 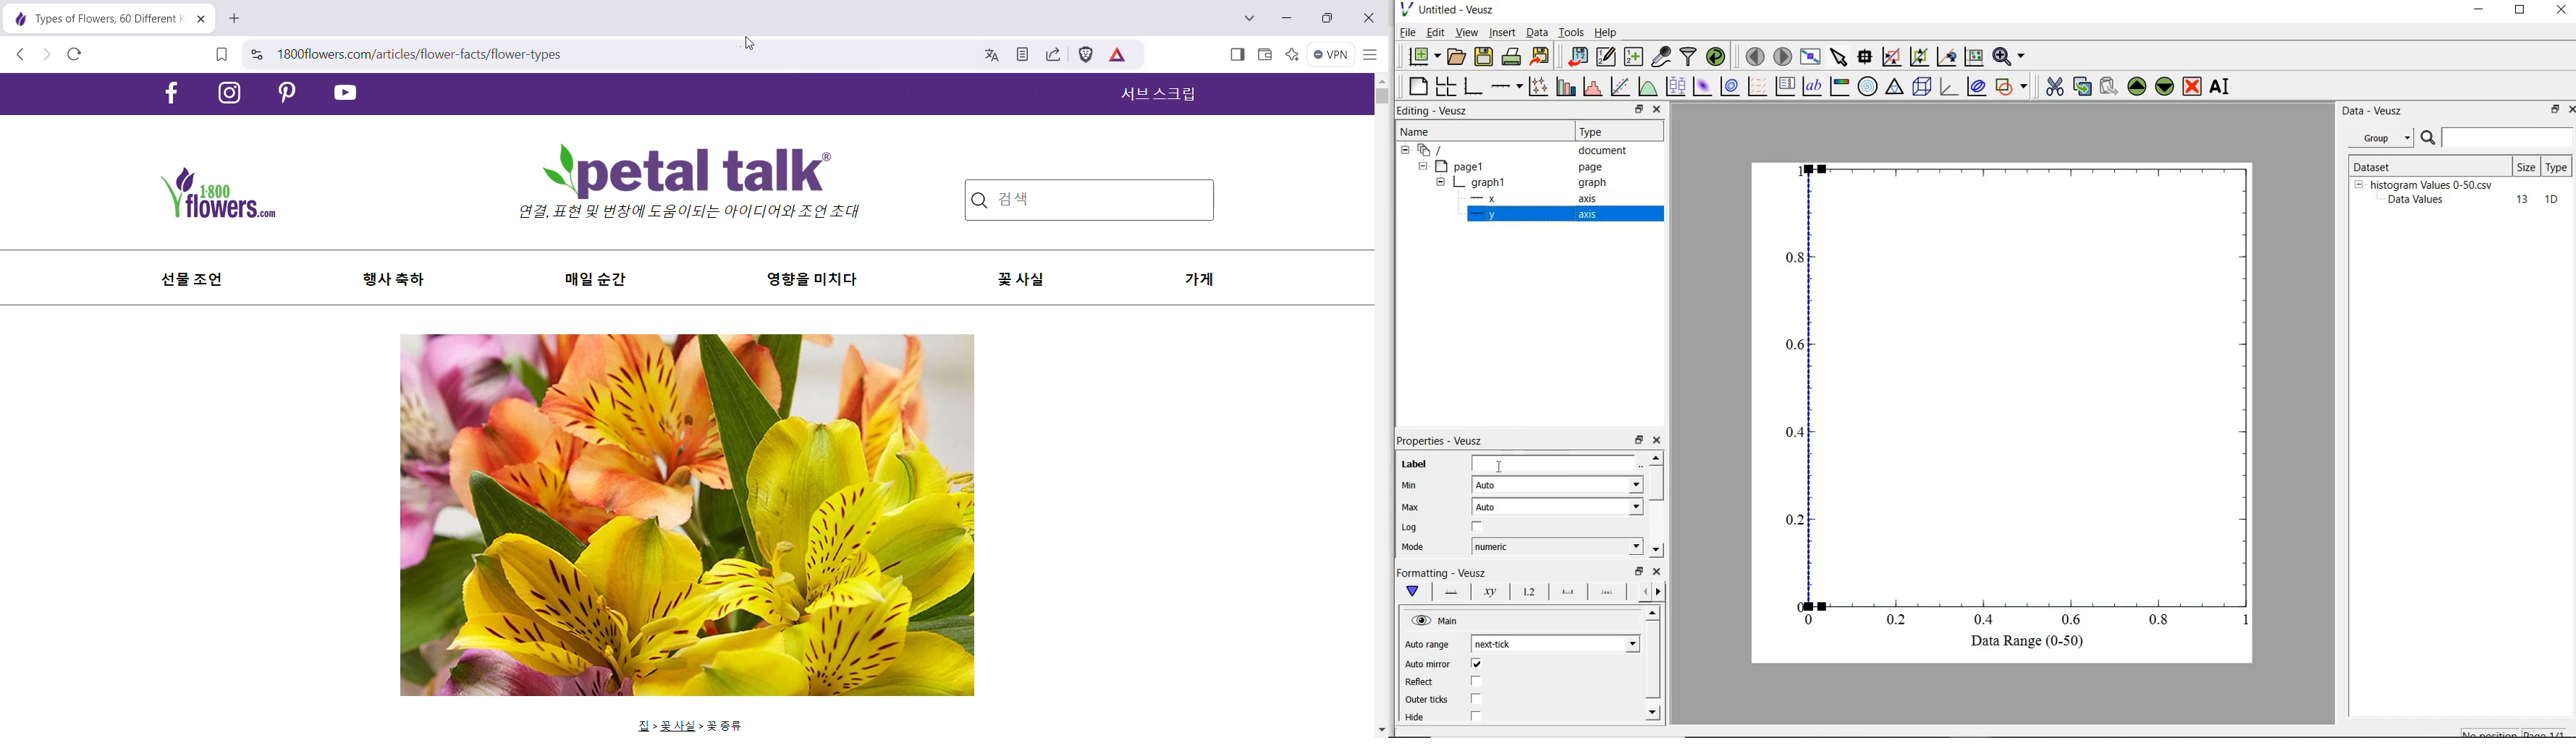 I want to click on select items from the graph scroll, so click(x=1839, y=55).